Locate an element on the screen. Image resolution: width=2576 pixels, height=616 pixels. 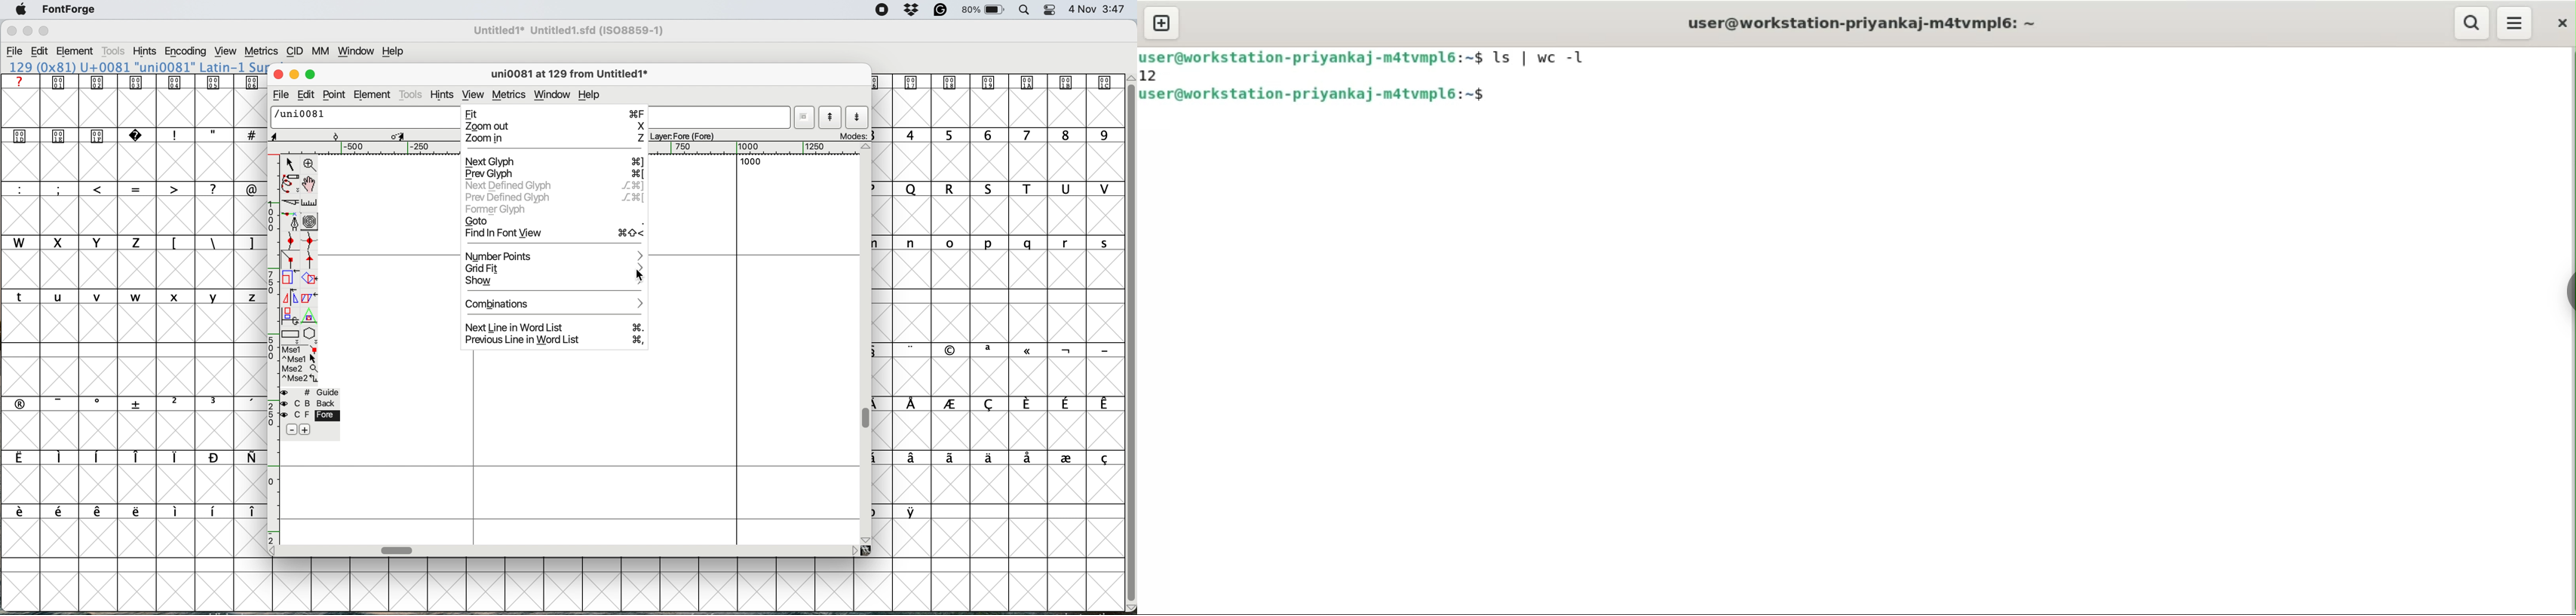
new tab is located at coordinates (1161, 23).